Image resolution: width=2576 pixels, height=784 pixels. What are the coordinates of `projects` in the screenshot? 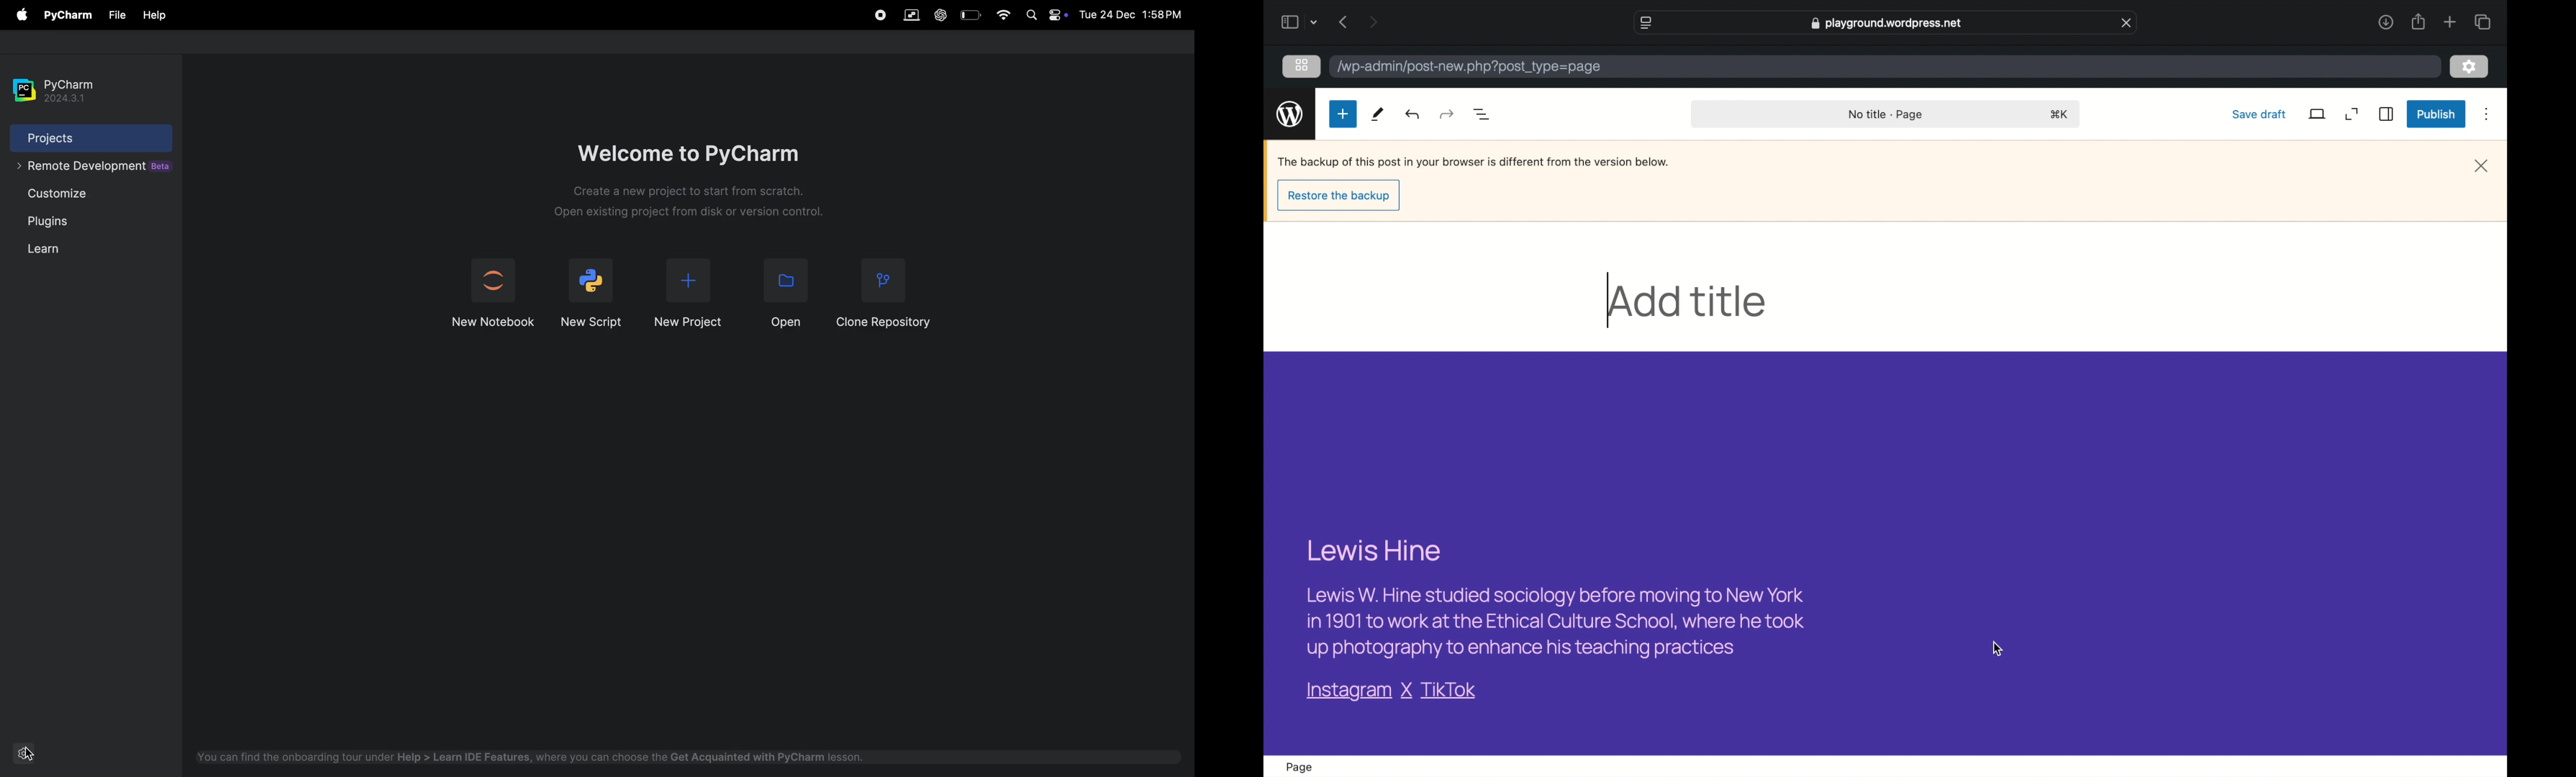 It's located at (77, 138).